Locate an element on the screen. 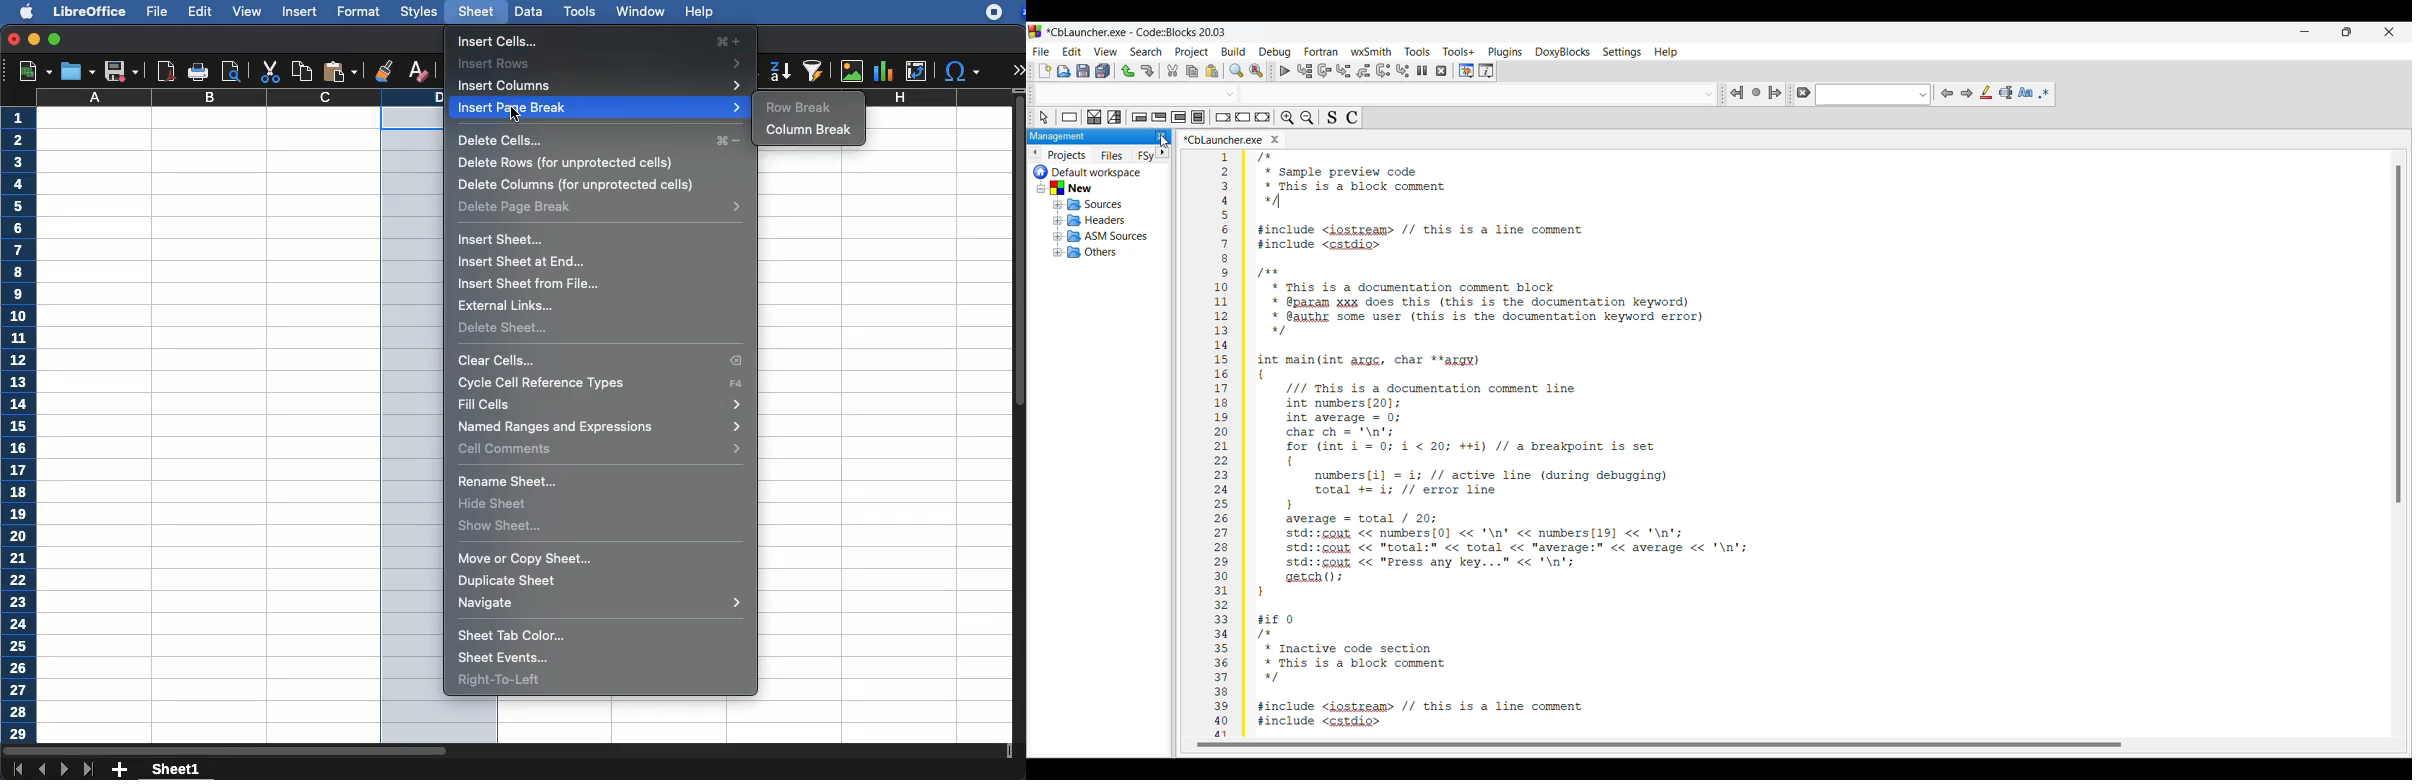  Paste is located at coordinates (1212, 71).